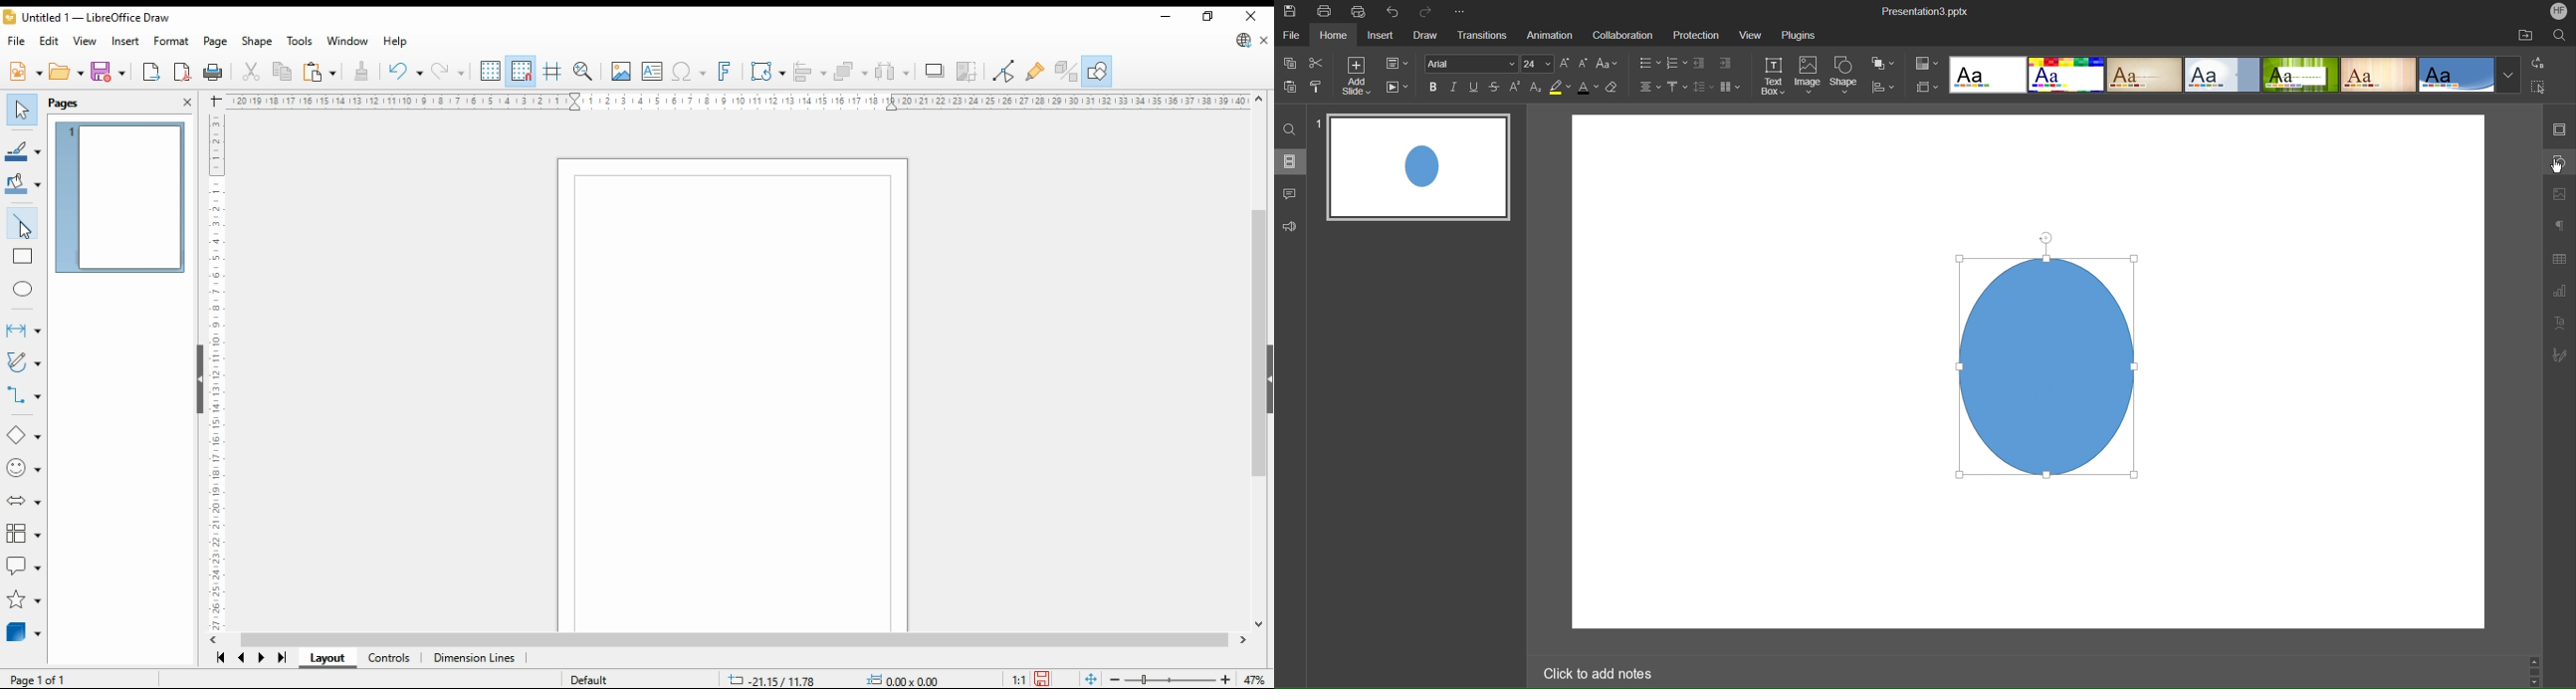 This screenshot has width=2576, height=700. What do you see at coordinates (198, 377) in the screenshot?
I see `collapse` at bounding box center [198, 377].